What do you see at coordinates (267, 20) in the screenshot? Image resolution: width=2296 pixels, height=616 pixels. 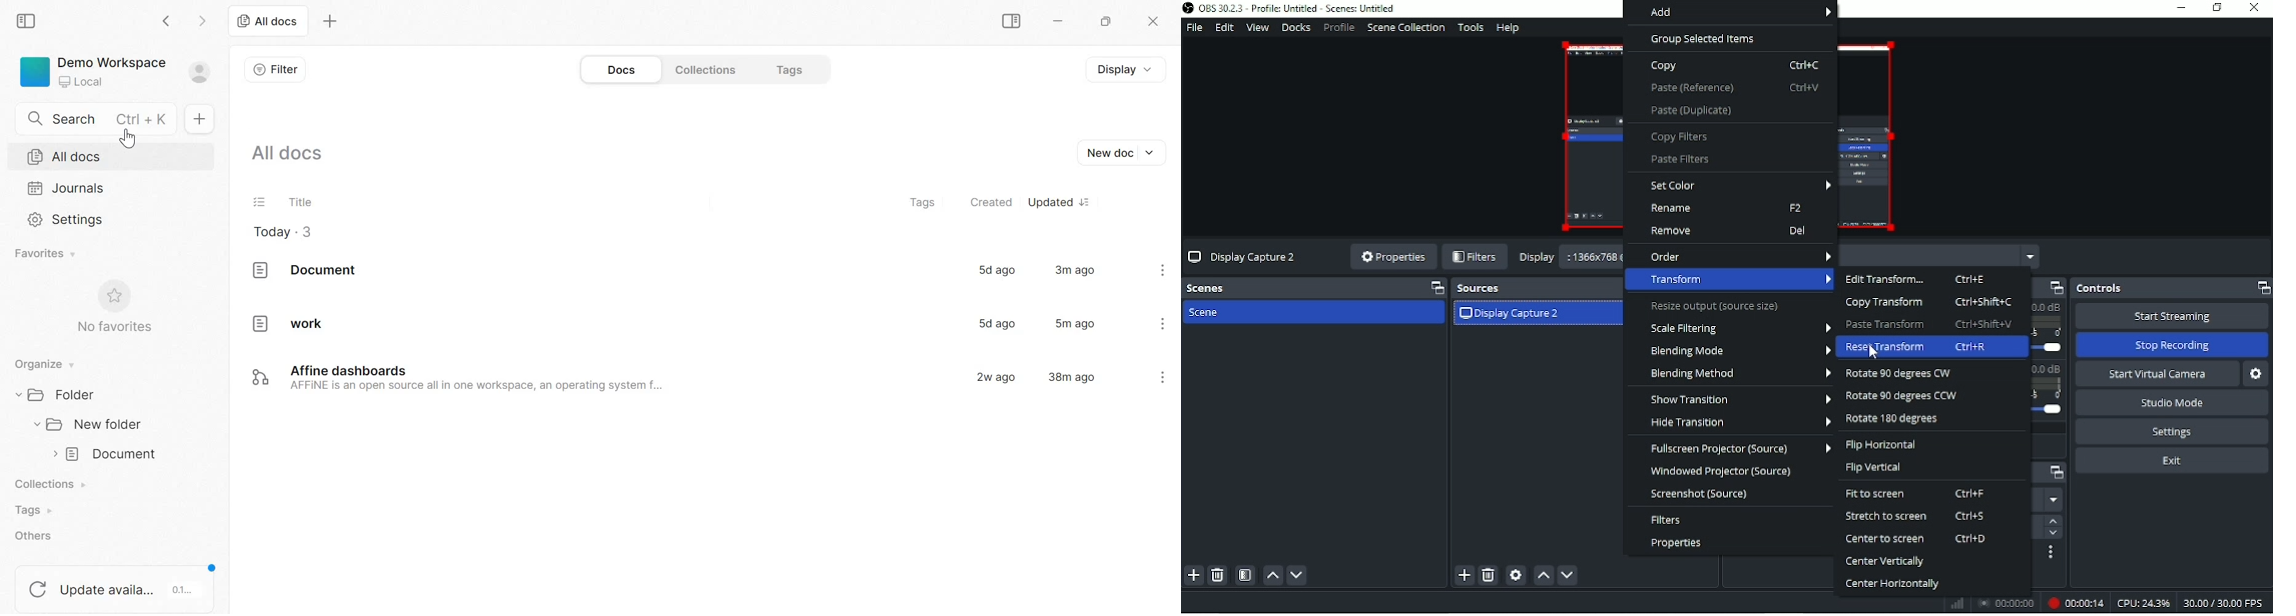 I see `All docs` at bounding box center [267, 20].